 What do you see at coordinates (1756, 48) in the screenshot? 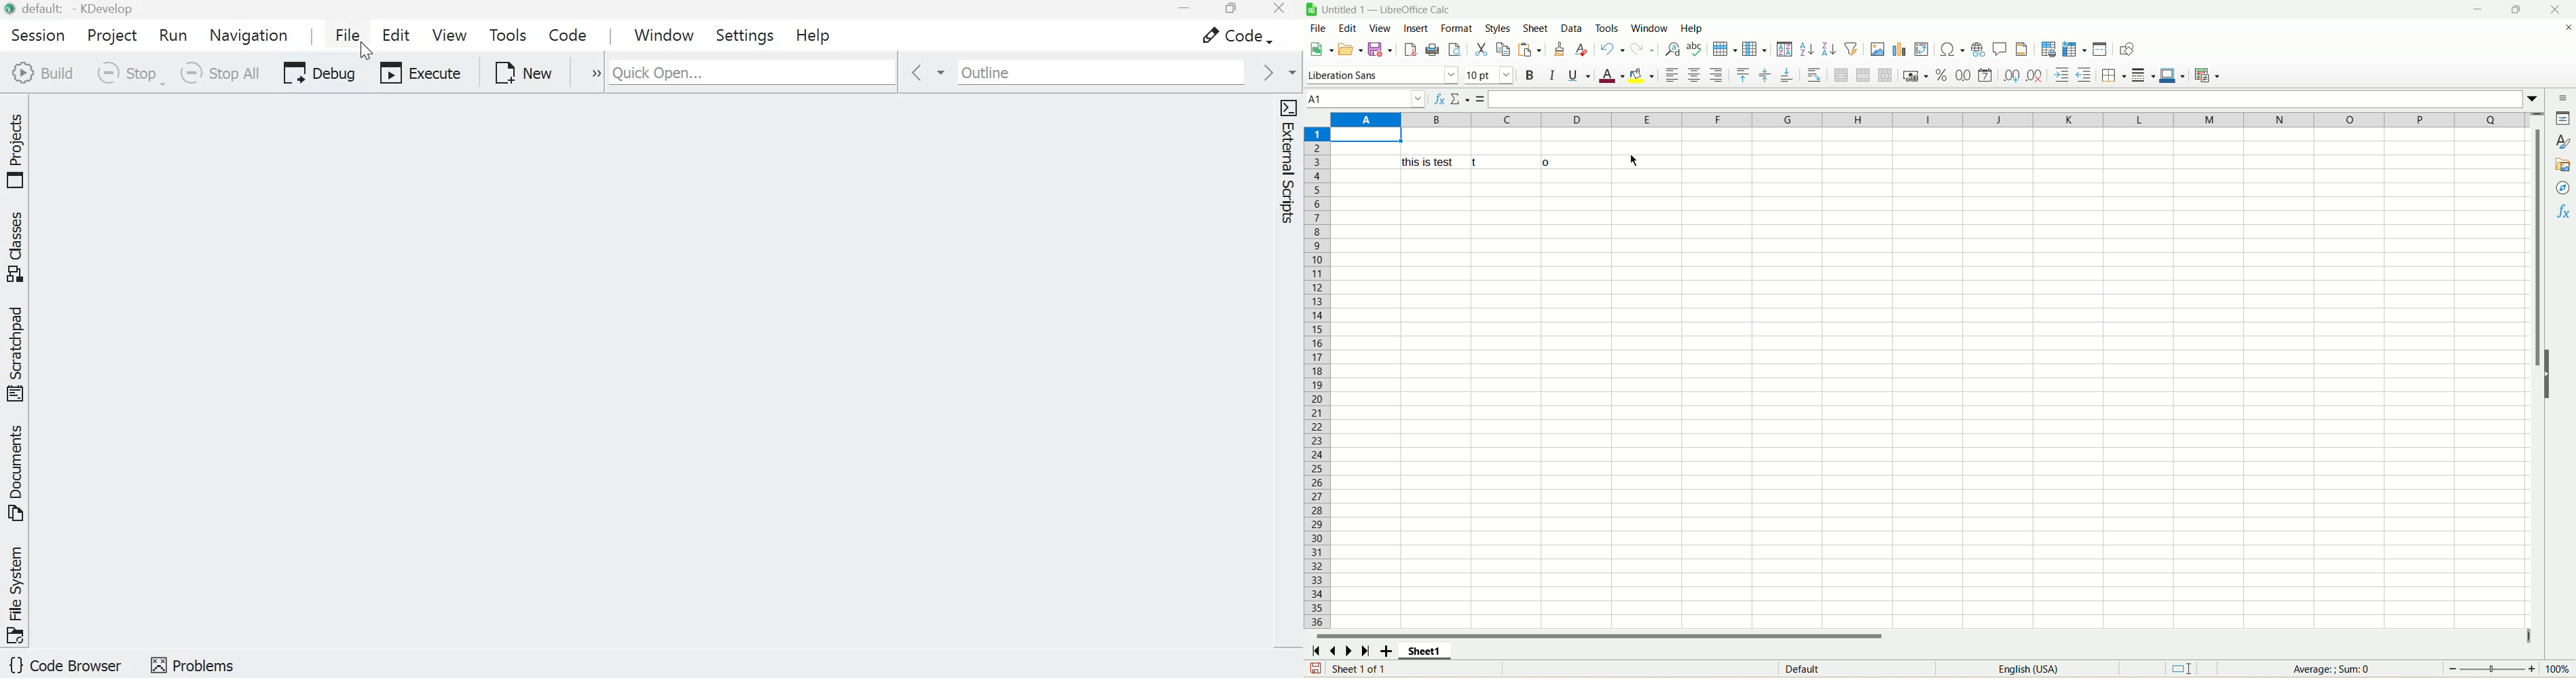
I see `column` at bounding box center [1756, 48].